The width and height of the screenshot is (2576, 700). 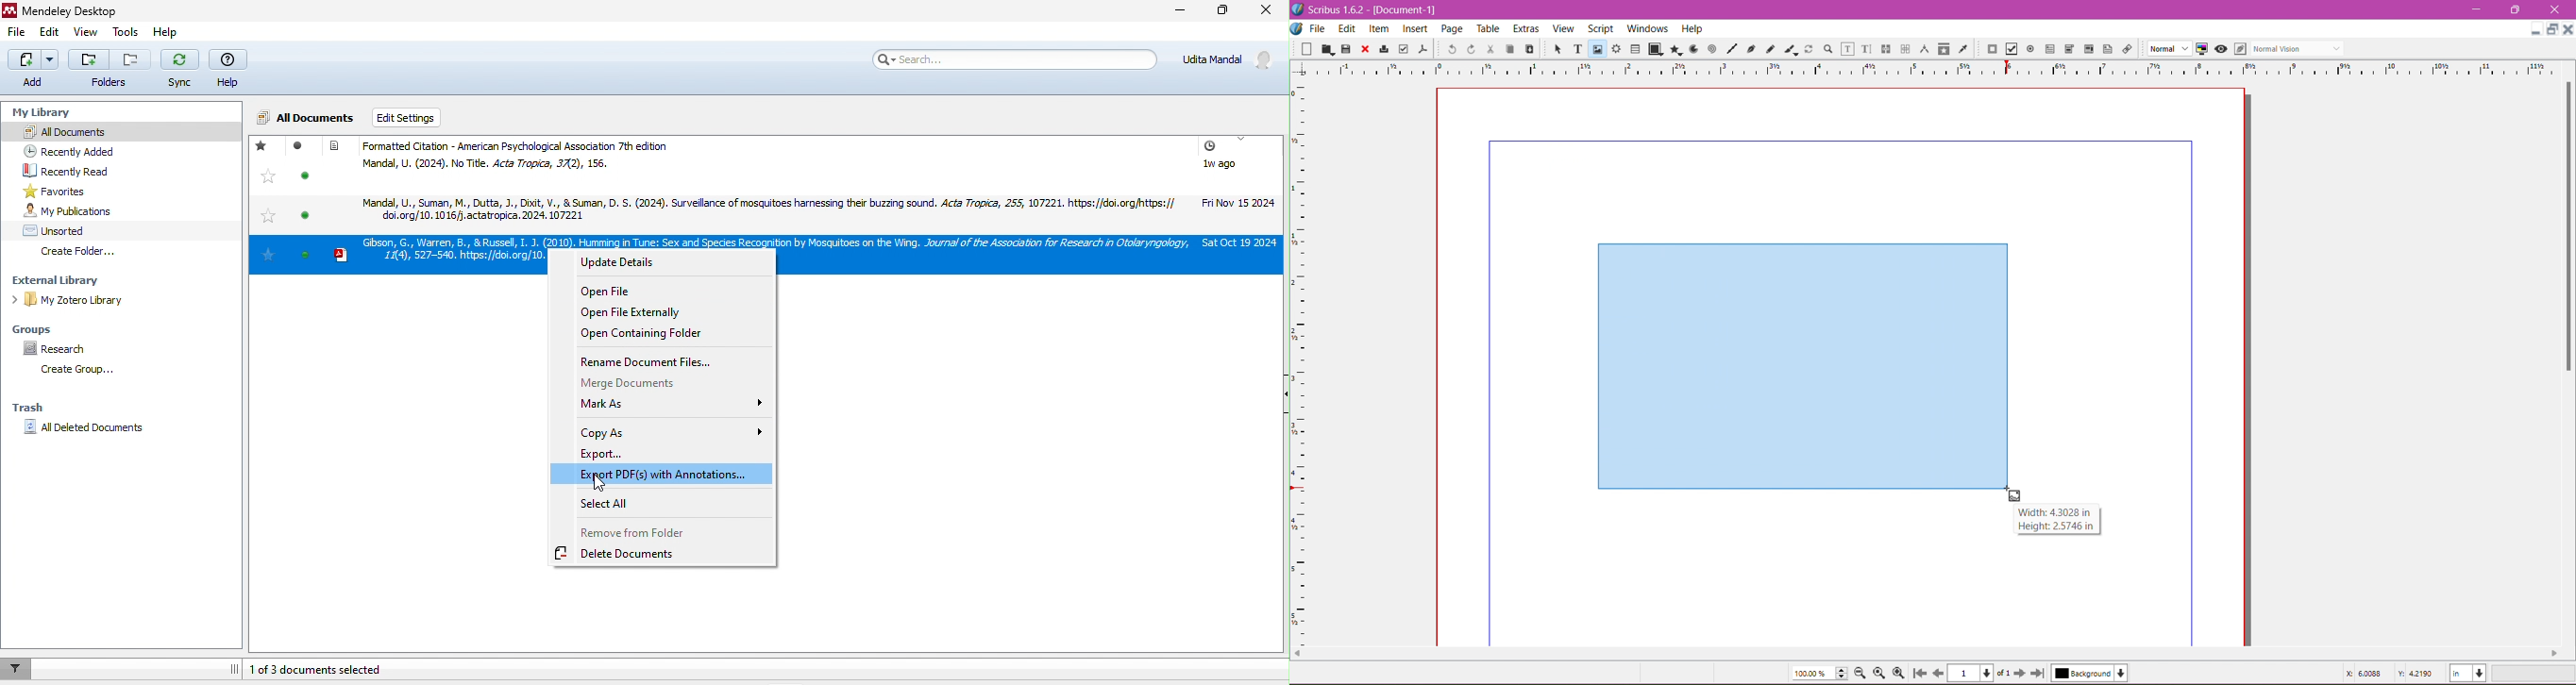 I want to click on Mandal, U., Suman, M., Dutta, J., Dix, V., & Suman, D. S. (2024). Surveillance of mosquitoes hamessing their buzzing sound. Acta Tropica, 2535, 107221. httips:/fdoi.org/h‘oi.org/ 10. 1016 actatropica. 2024. 107221, so click(x=758, y=209).